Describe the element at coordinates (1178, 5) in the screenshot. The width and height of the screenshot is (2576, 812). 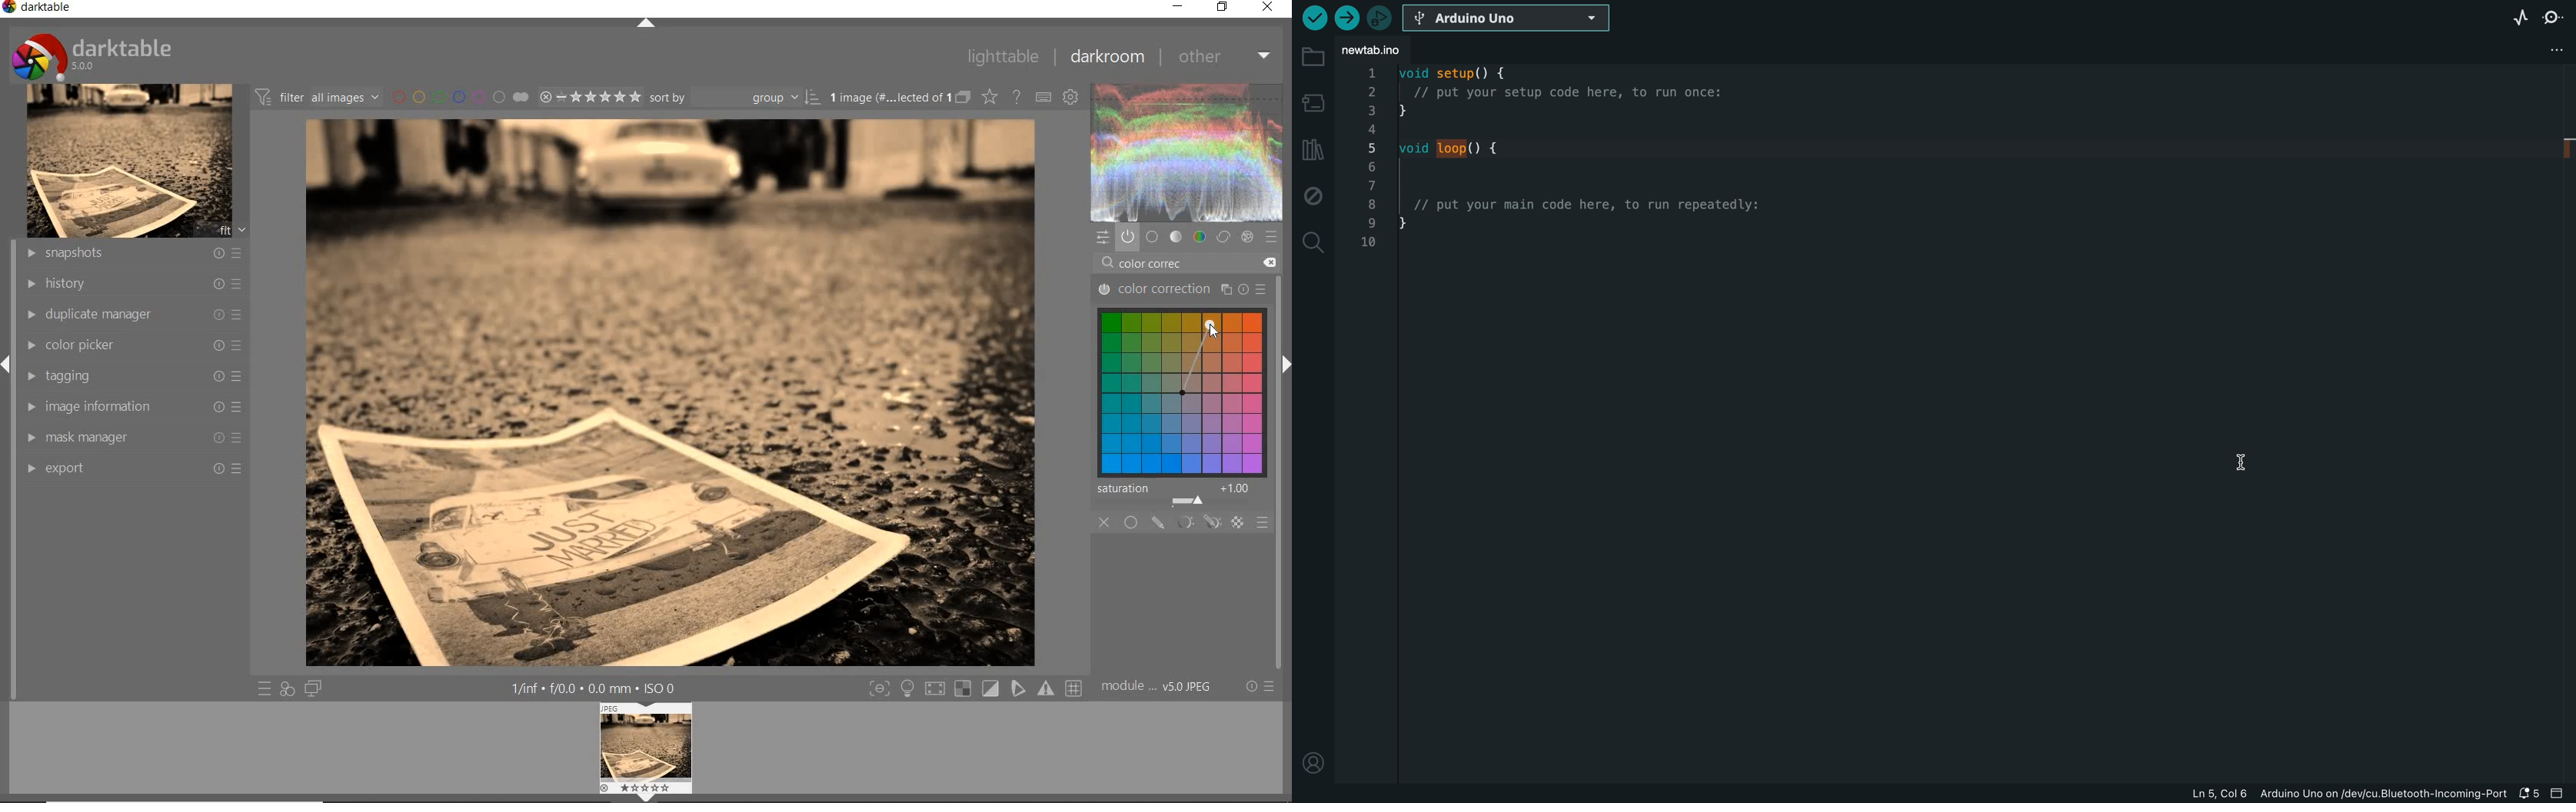
I see `minimize` at that location.